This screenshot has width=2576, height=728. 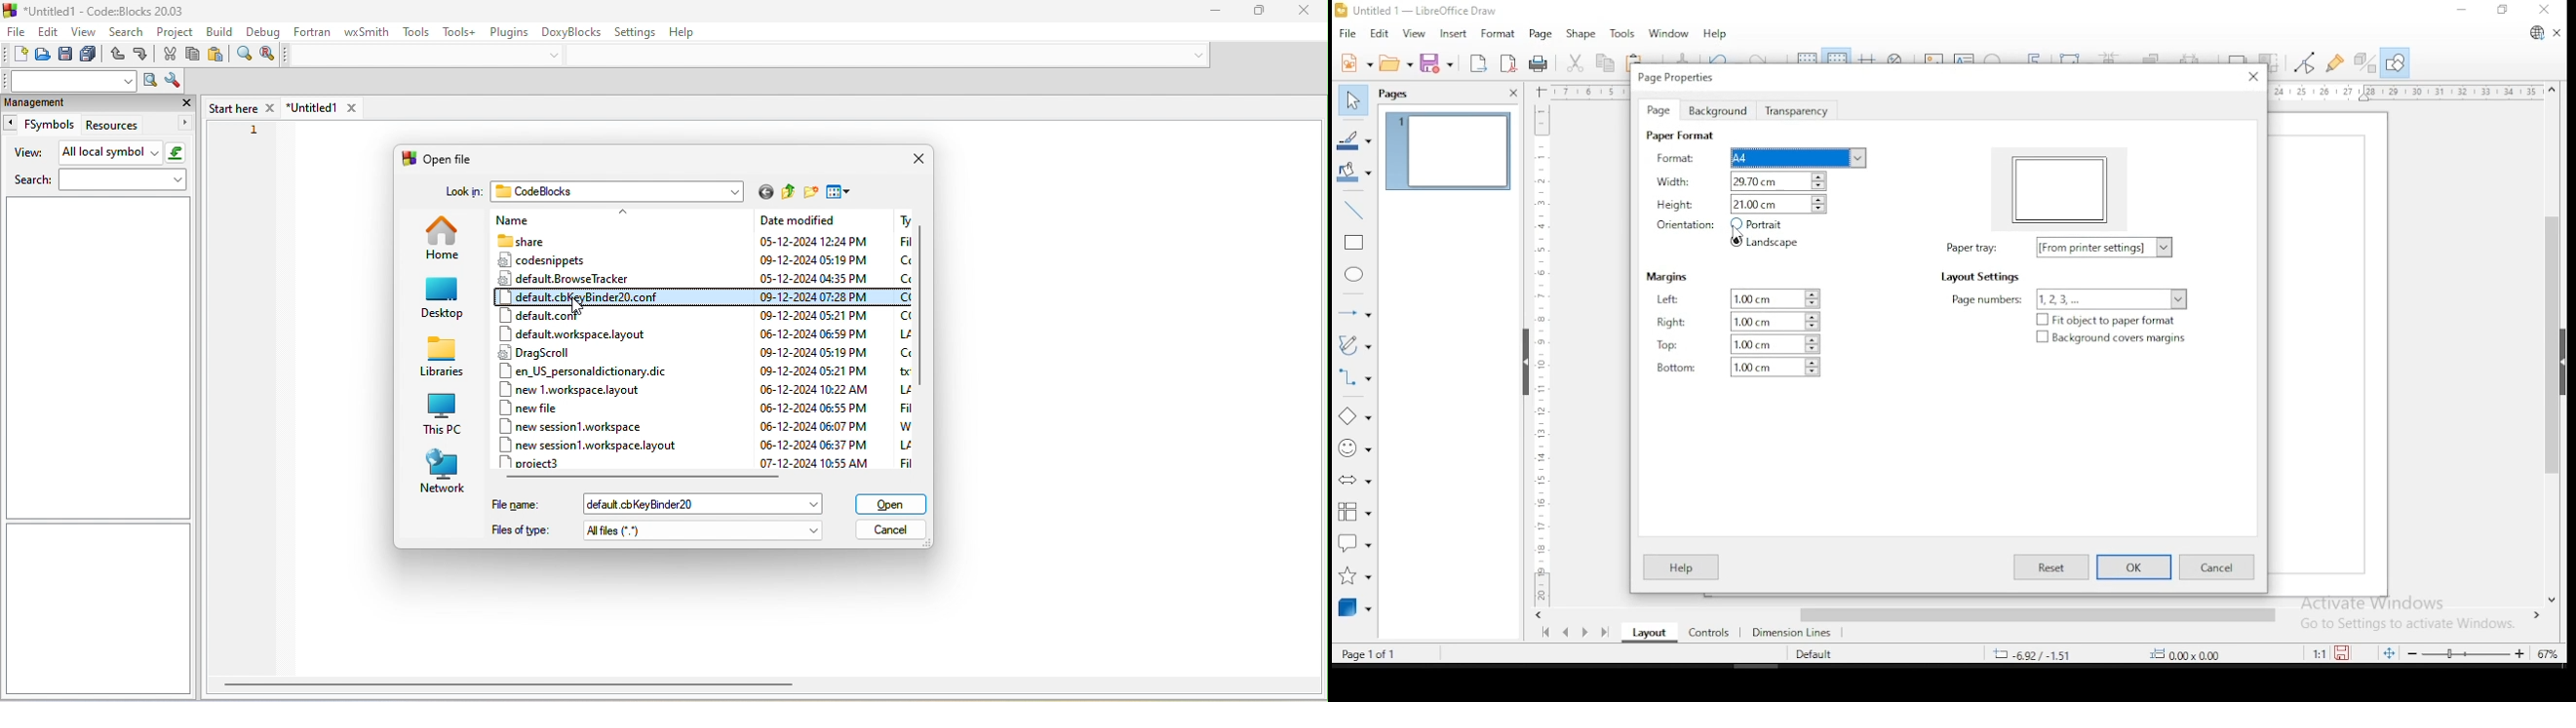 I want to click on orientation, so click(x=1687, y=226).